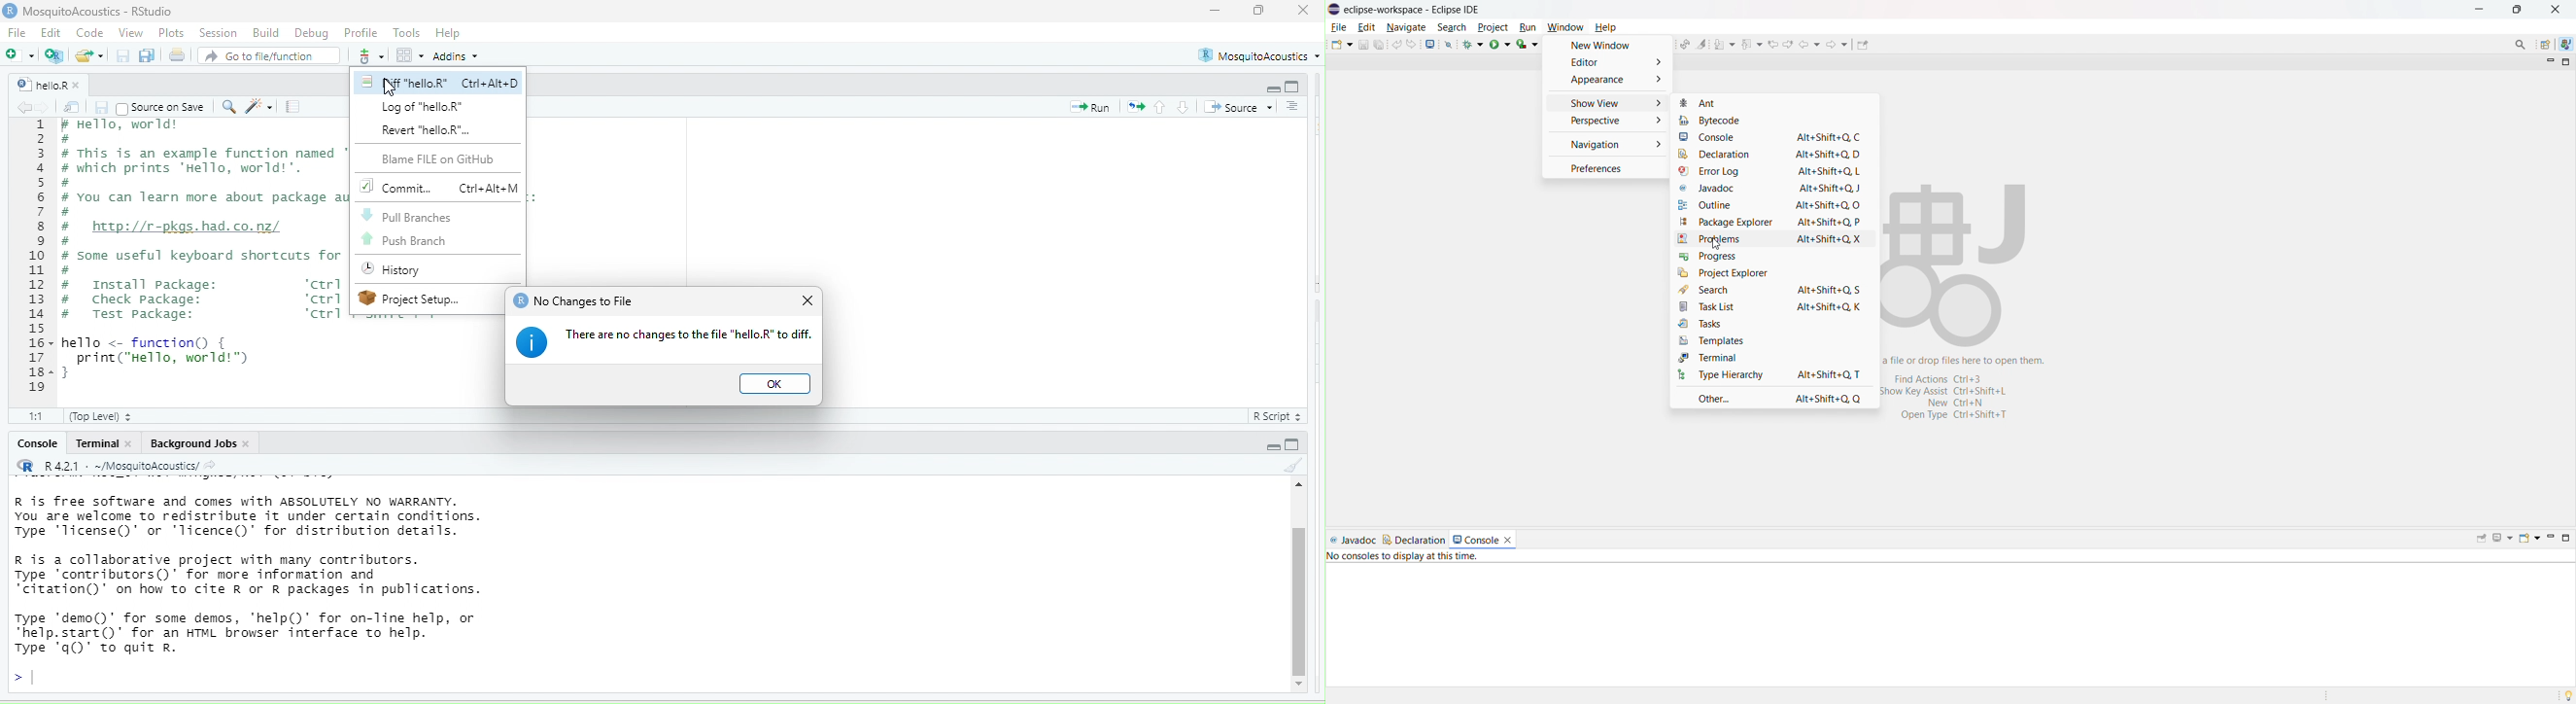  I want to click on Log of “hello.R*, so click(425, 109).